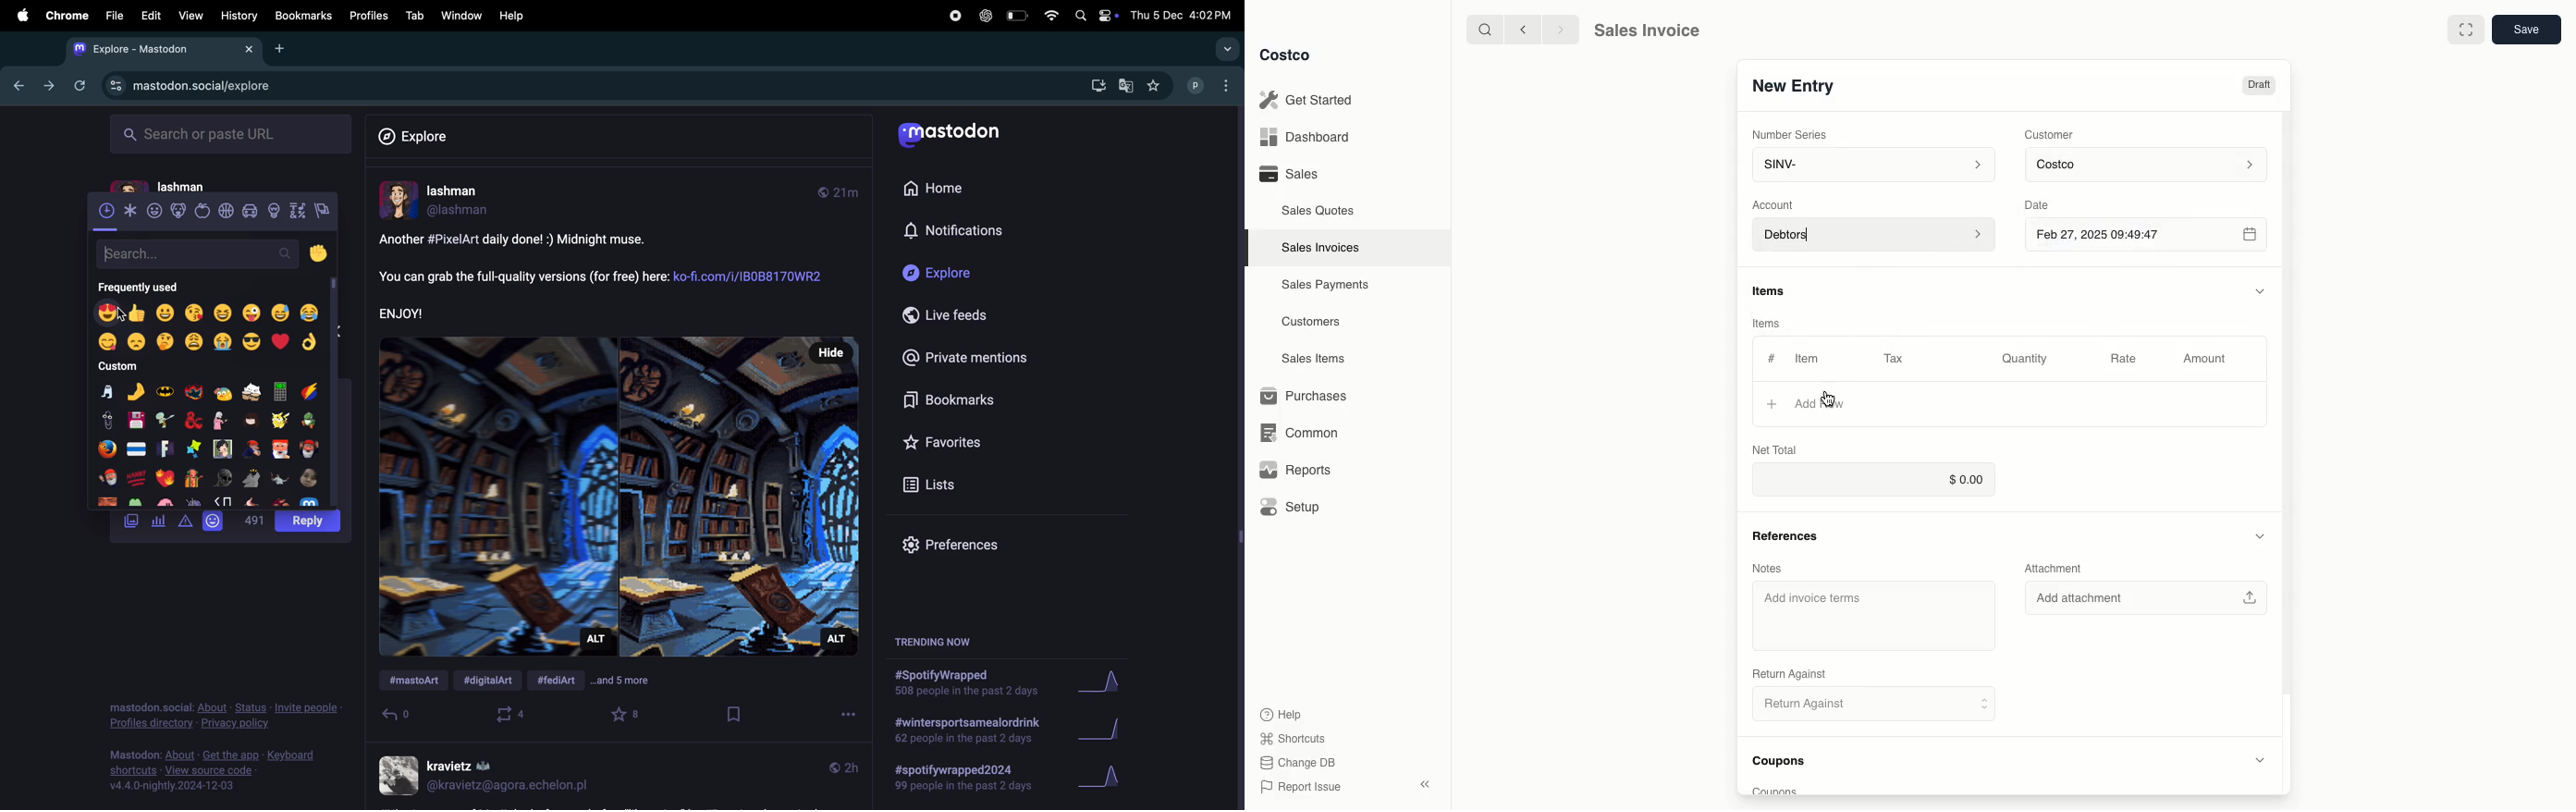  Describe the element at coordinates (1791, 133) in the screenshot. I see `Number Series` at that location.